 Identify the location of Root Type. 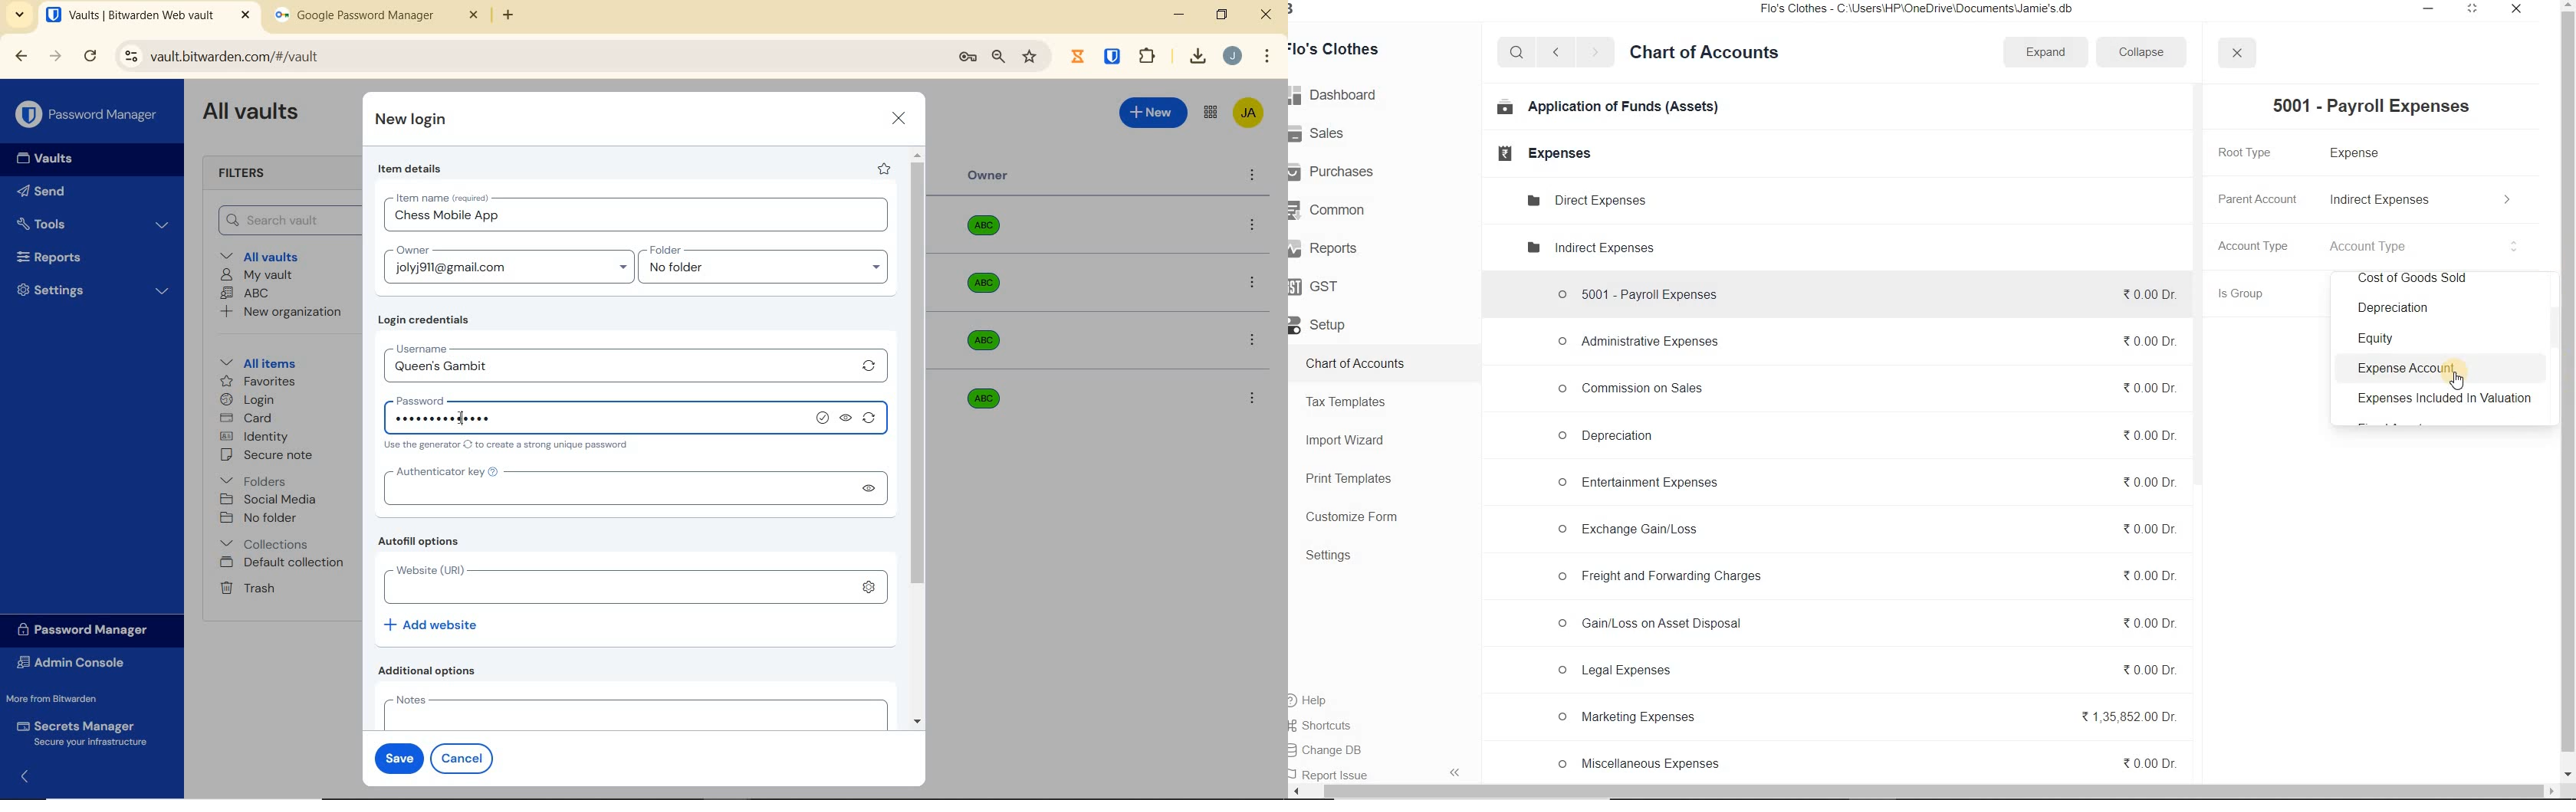
(2256, 152).